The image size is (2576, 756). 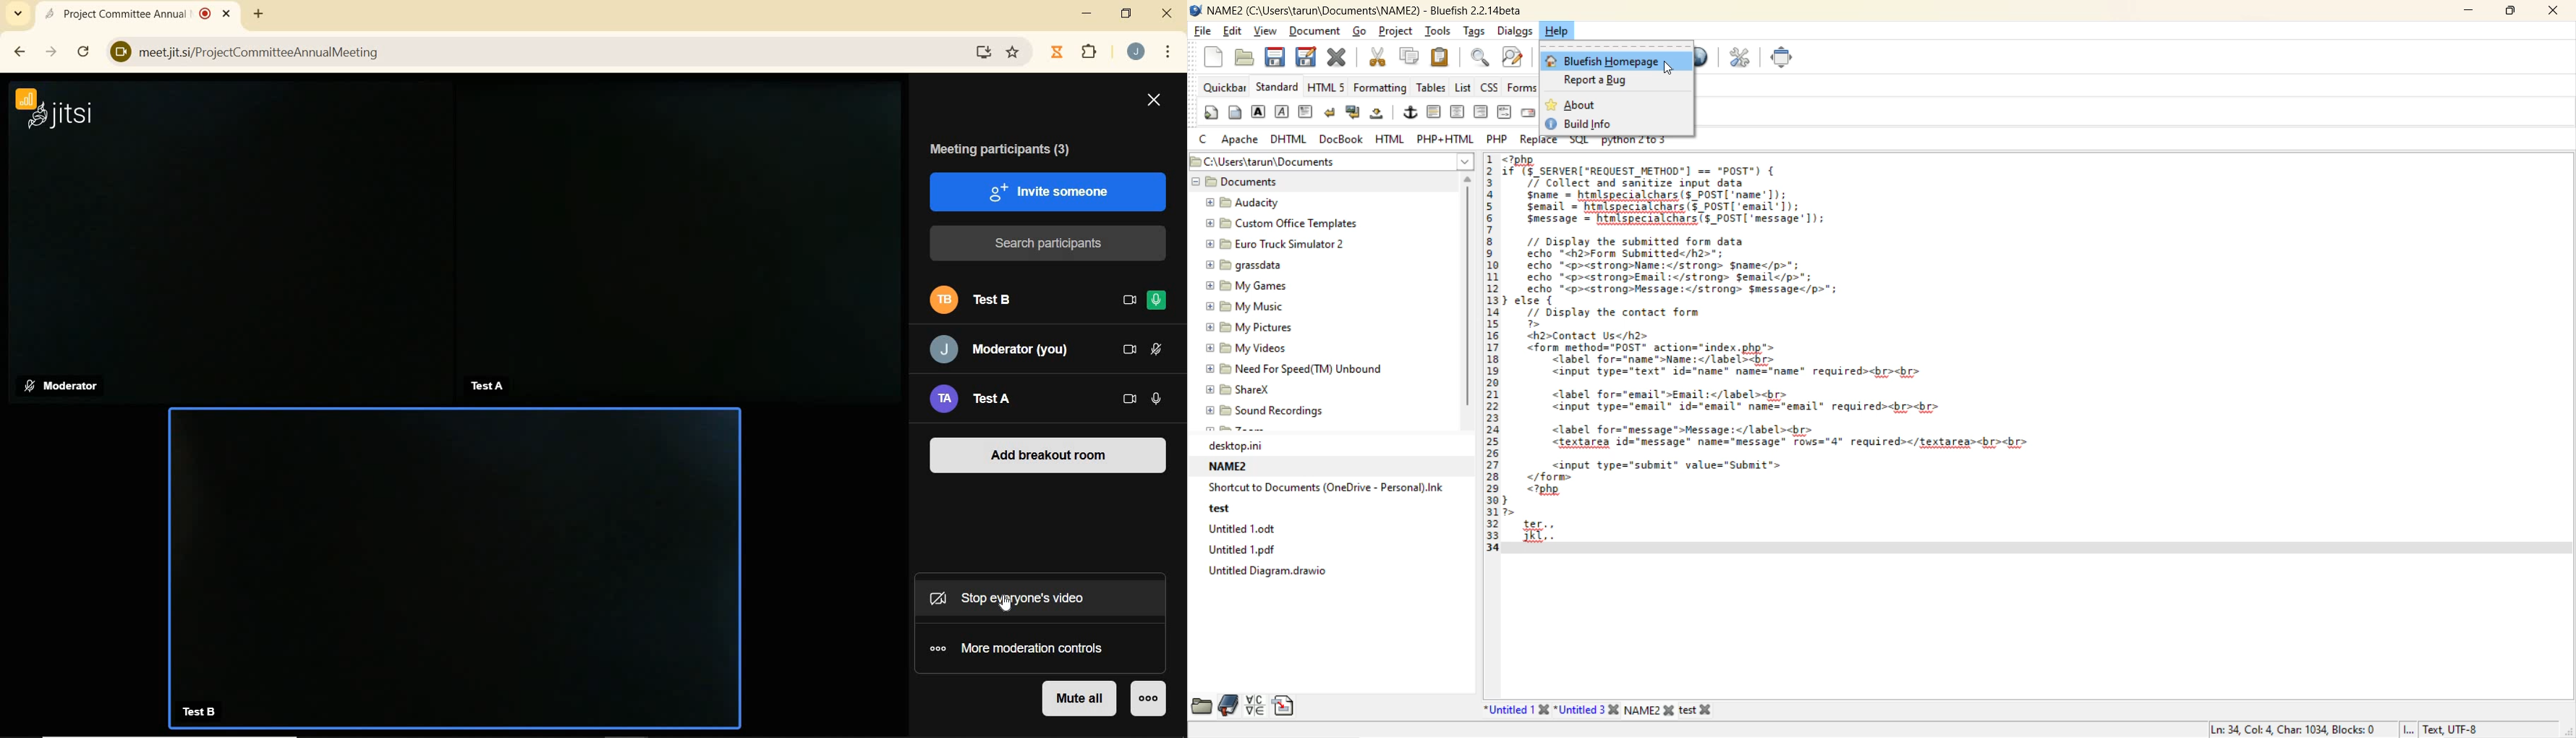 I want to click on build info, so click(x=1589, y=124).